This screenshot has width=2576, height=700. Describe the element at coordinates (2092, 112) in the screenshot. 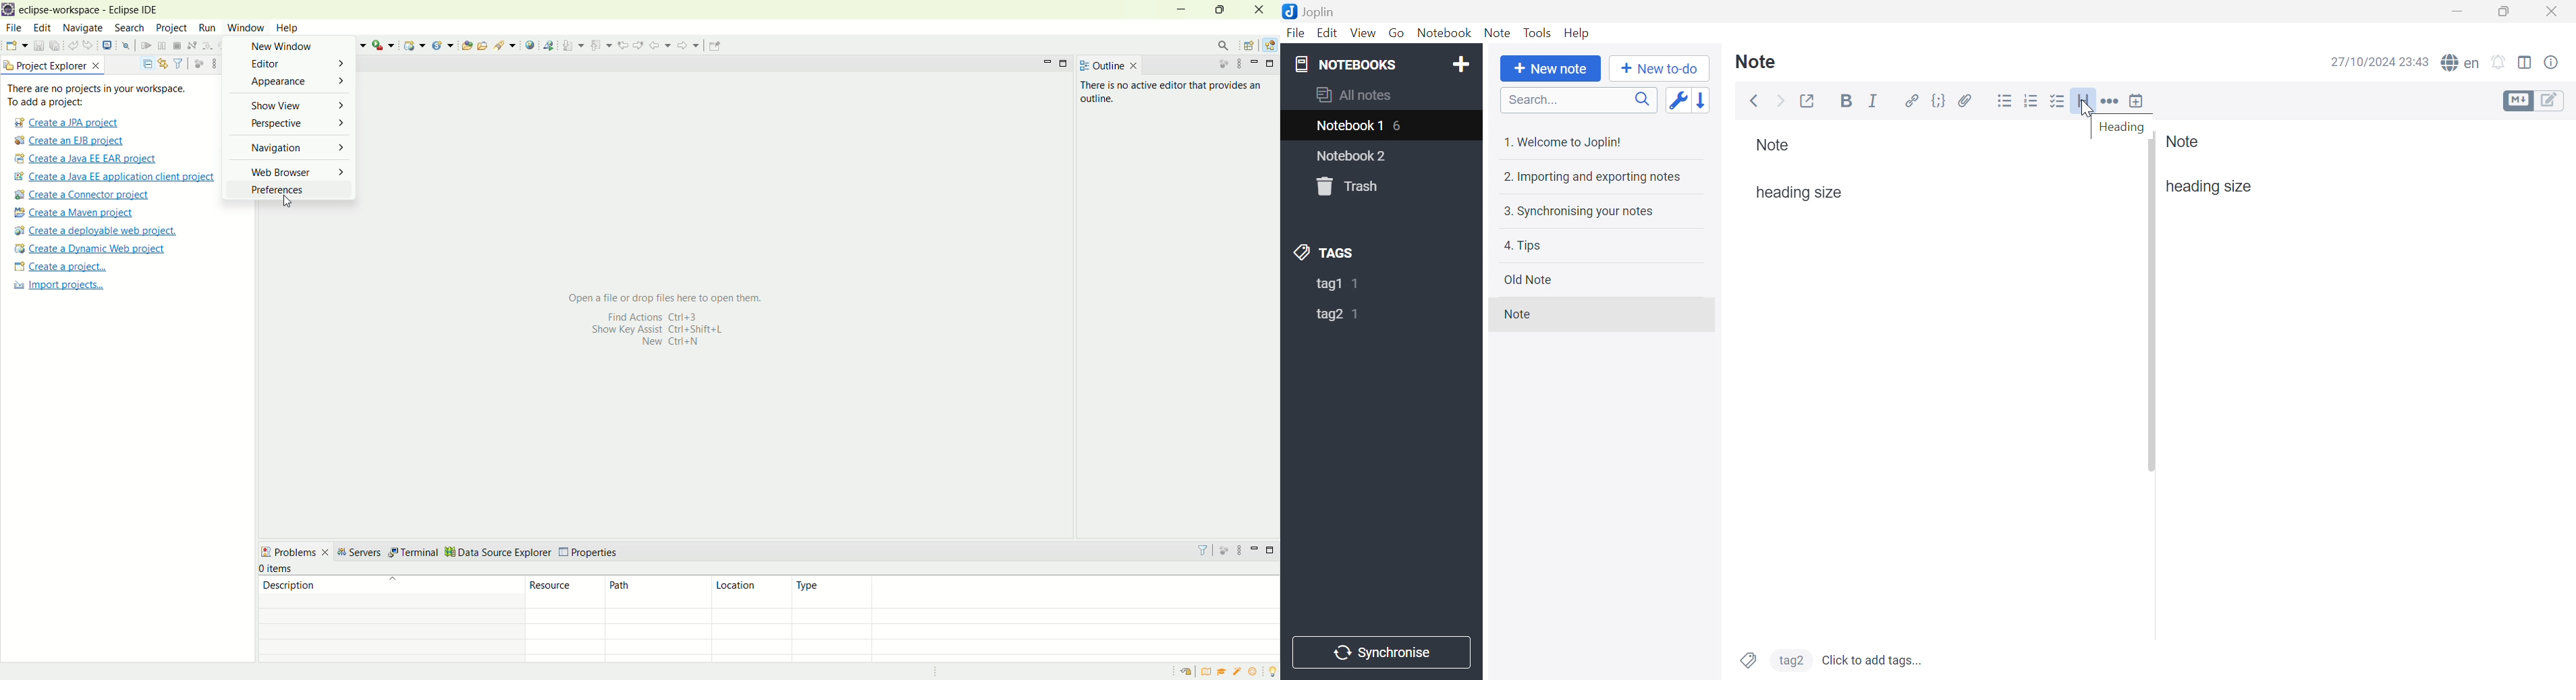

I see `cursor` at that location.